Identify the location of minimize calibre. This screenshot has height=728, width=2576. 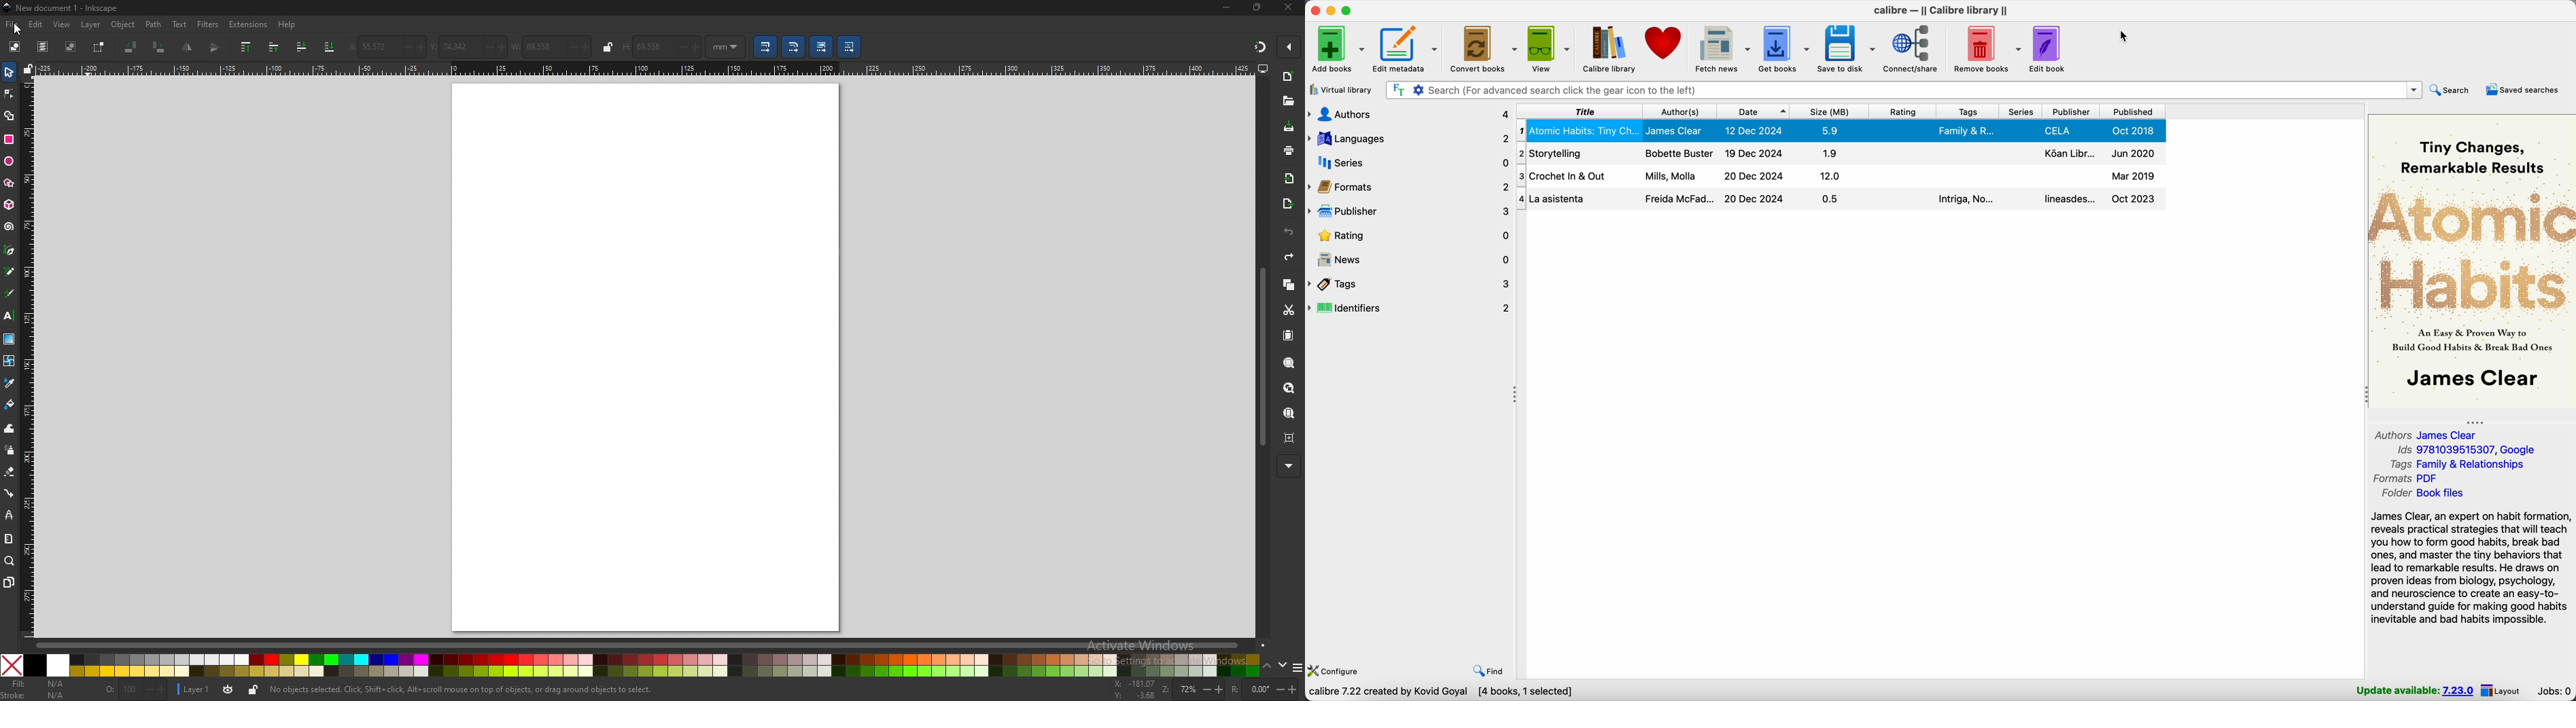
(1331, 12).